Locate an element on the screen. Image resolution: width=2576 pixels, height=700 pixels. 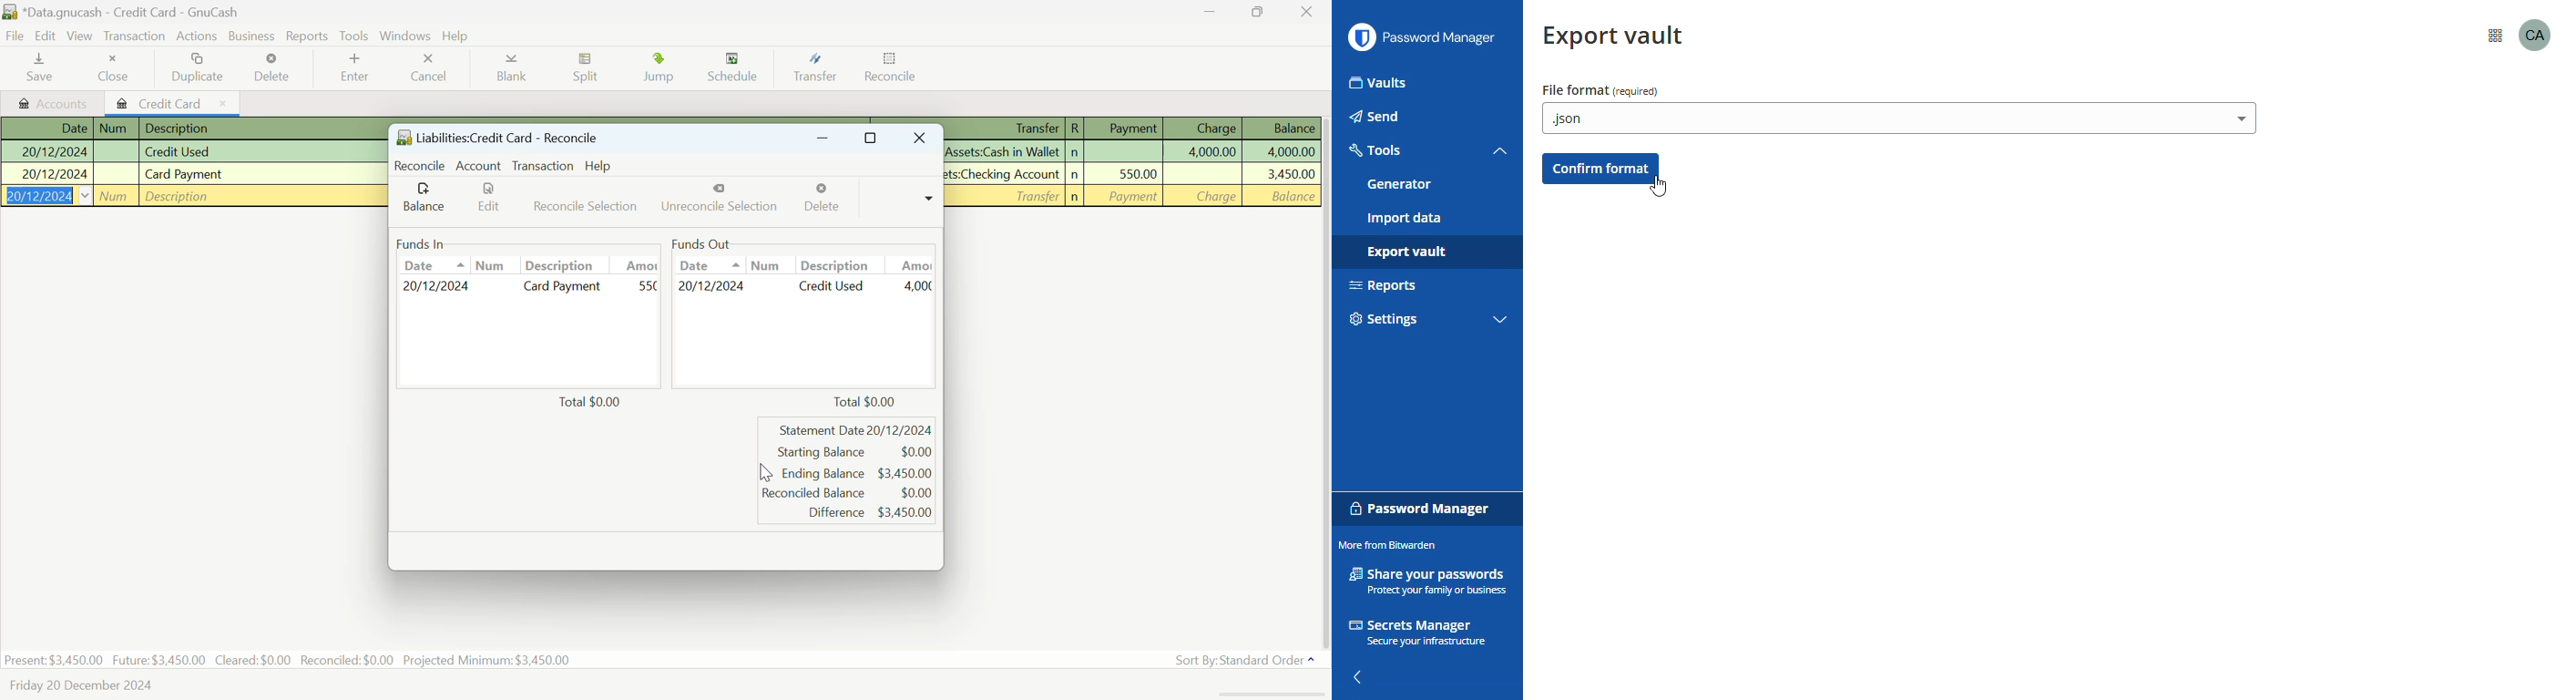
toggle collapse is located at coordinates (1500, 321).